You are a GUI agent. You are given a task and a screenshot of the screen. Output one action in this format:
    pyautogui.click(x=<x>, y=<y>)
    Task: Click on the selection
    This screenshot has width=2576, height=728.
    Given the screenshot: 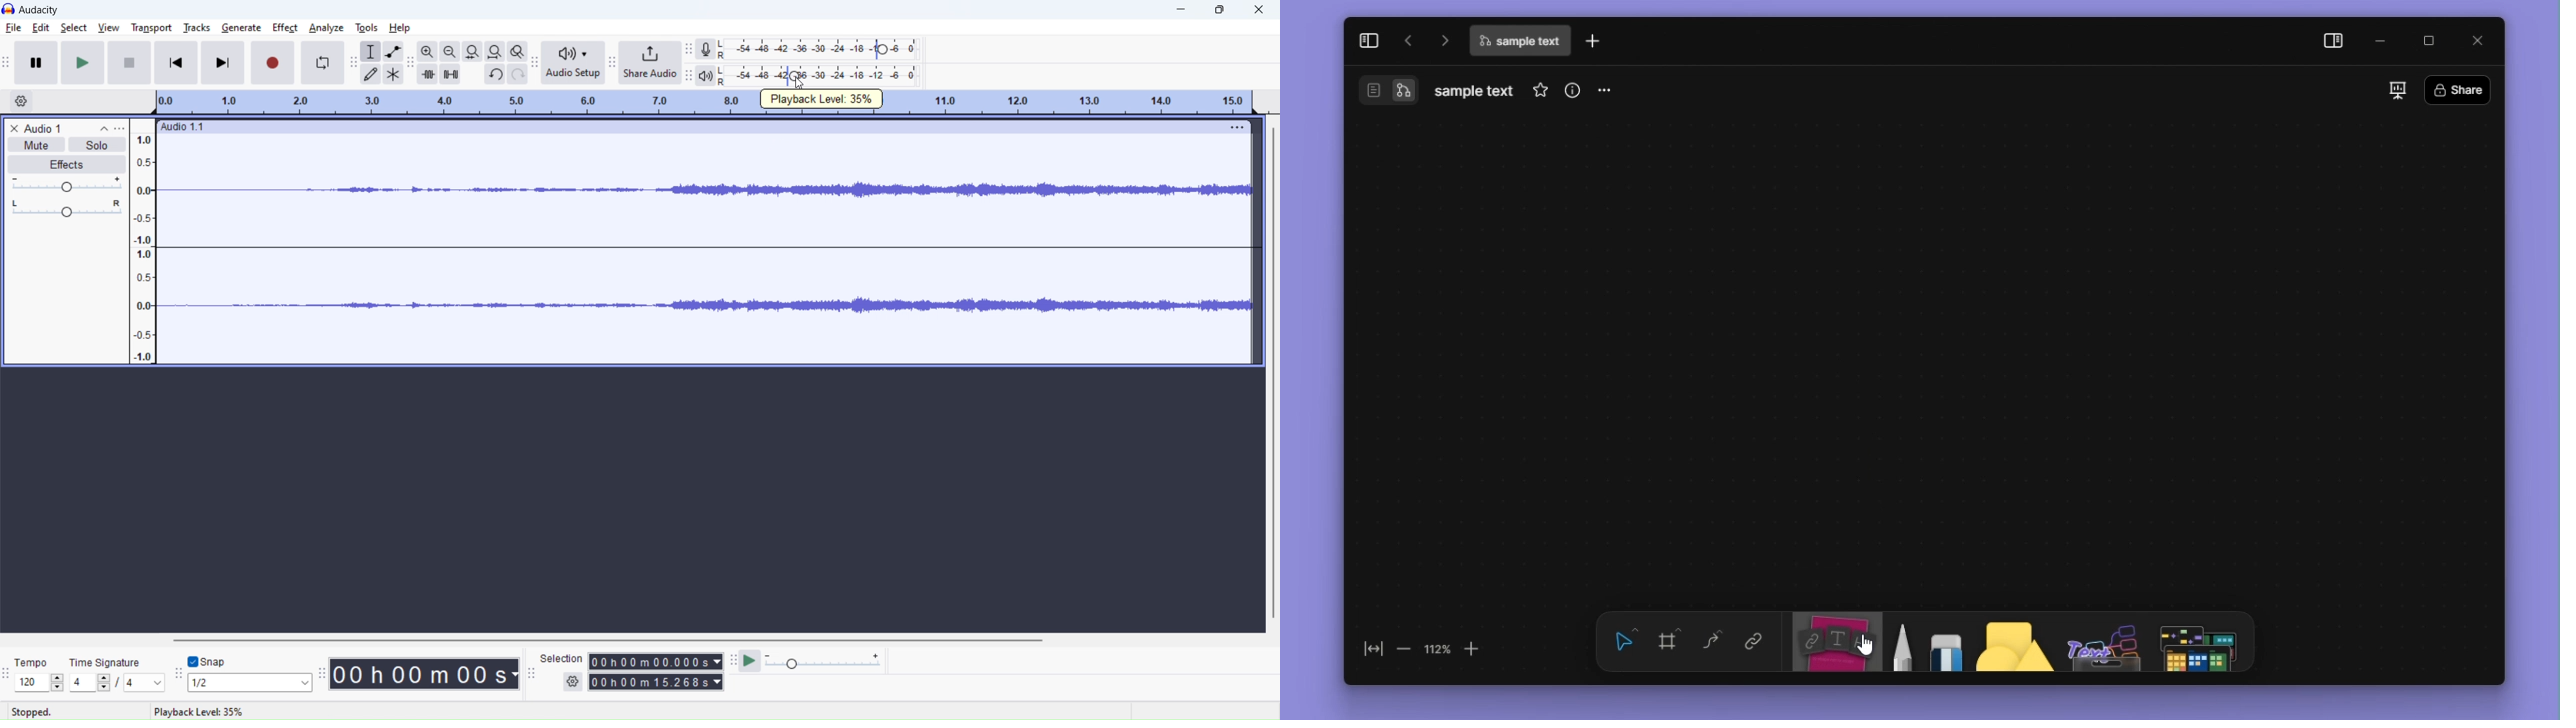 What is the action you would take?
    pyautogui.click(x=561, y=658)
    